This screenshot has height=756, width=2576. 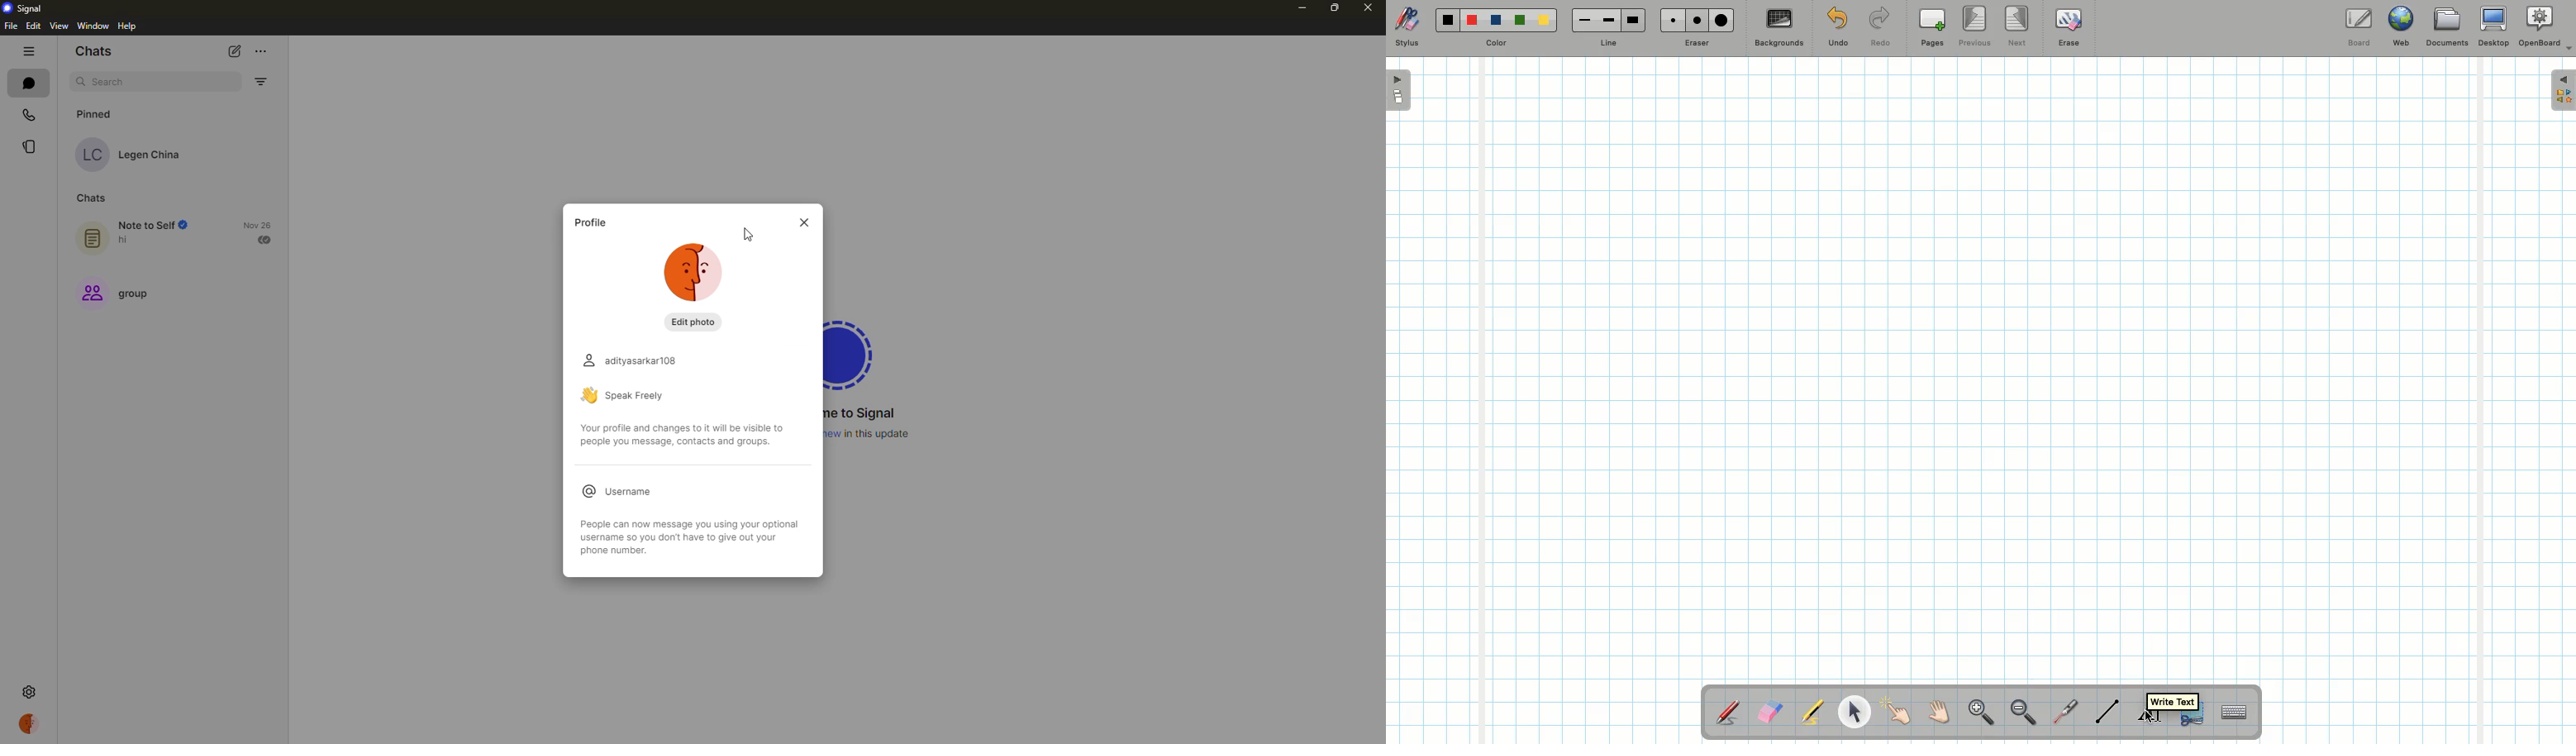 I want to click on group, so click(x=119, y=295).